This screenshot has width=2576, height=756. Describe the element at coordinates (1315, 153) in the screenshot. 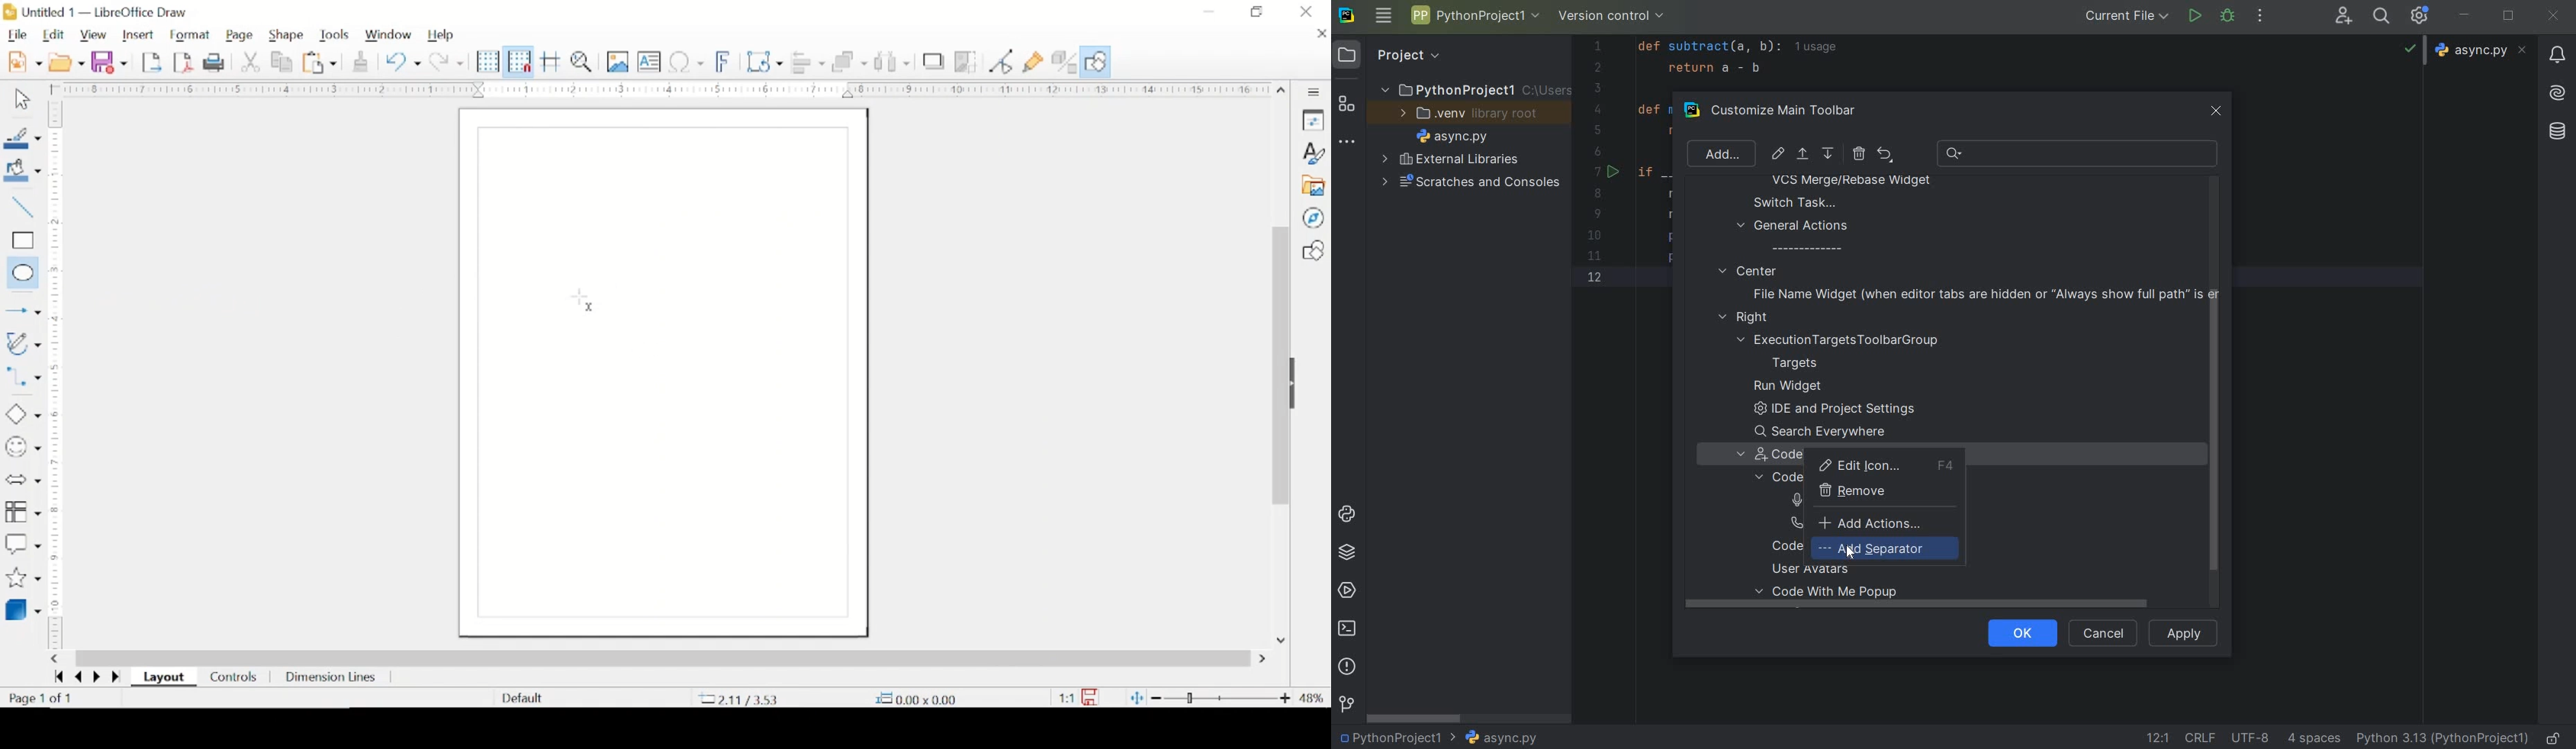

I see `styles` at that location.